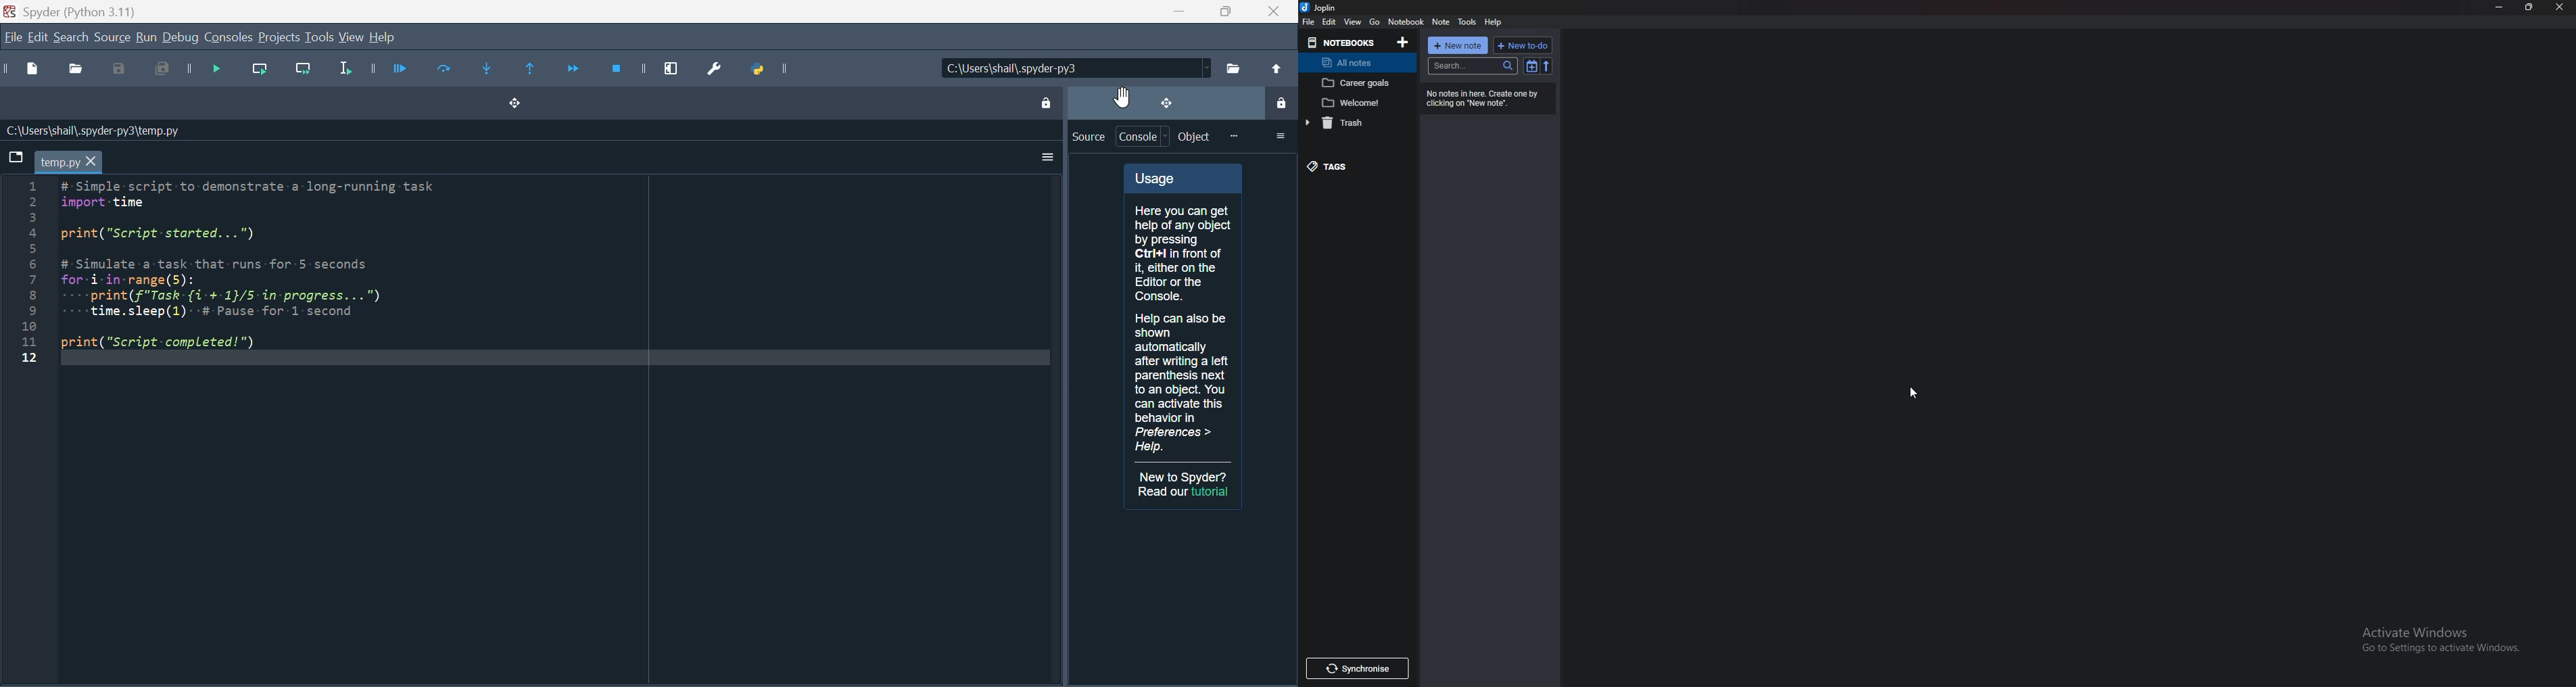  I want to click on New to Spyder?, so click(1185, 477).